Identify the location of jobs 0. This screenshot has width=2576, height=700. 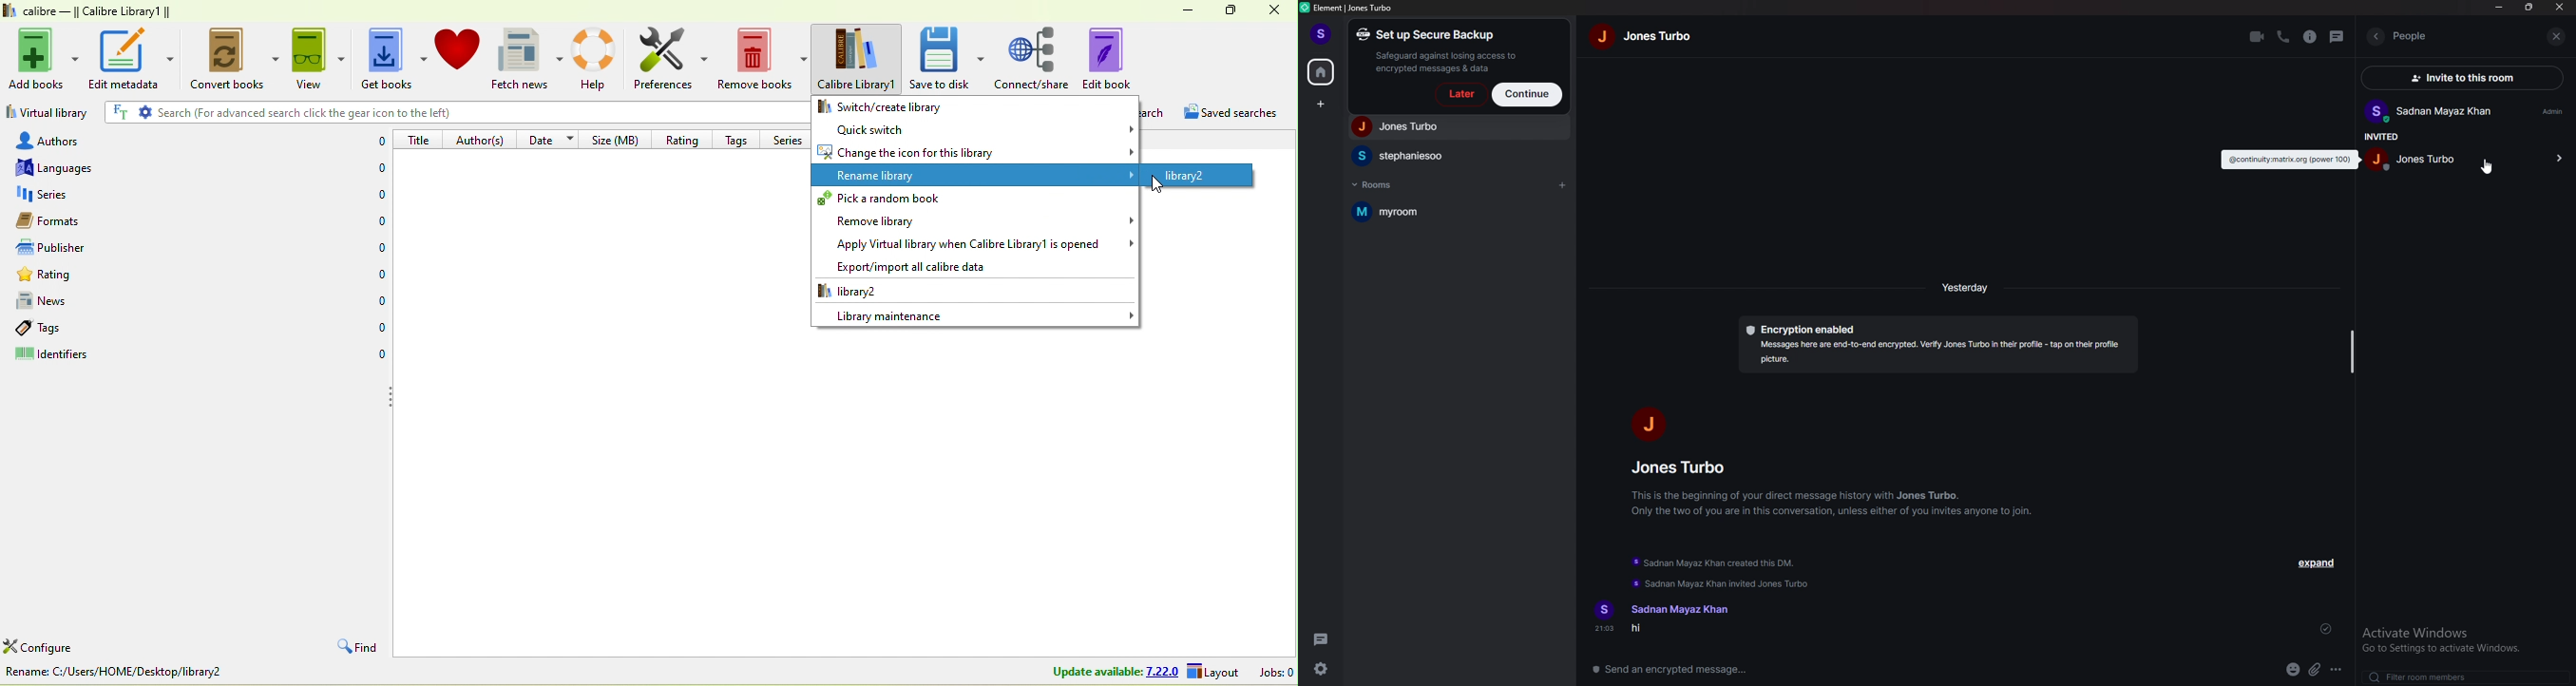
(1276, 672).